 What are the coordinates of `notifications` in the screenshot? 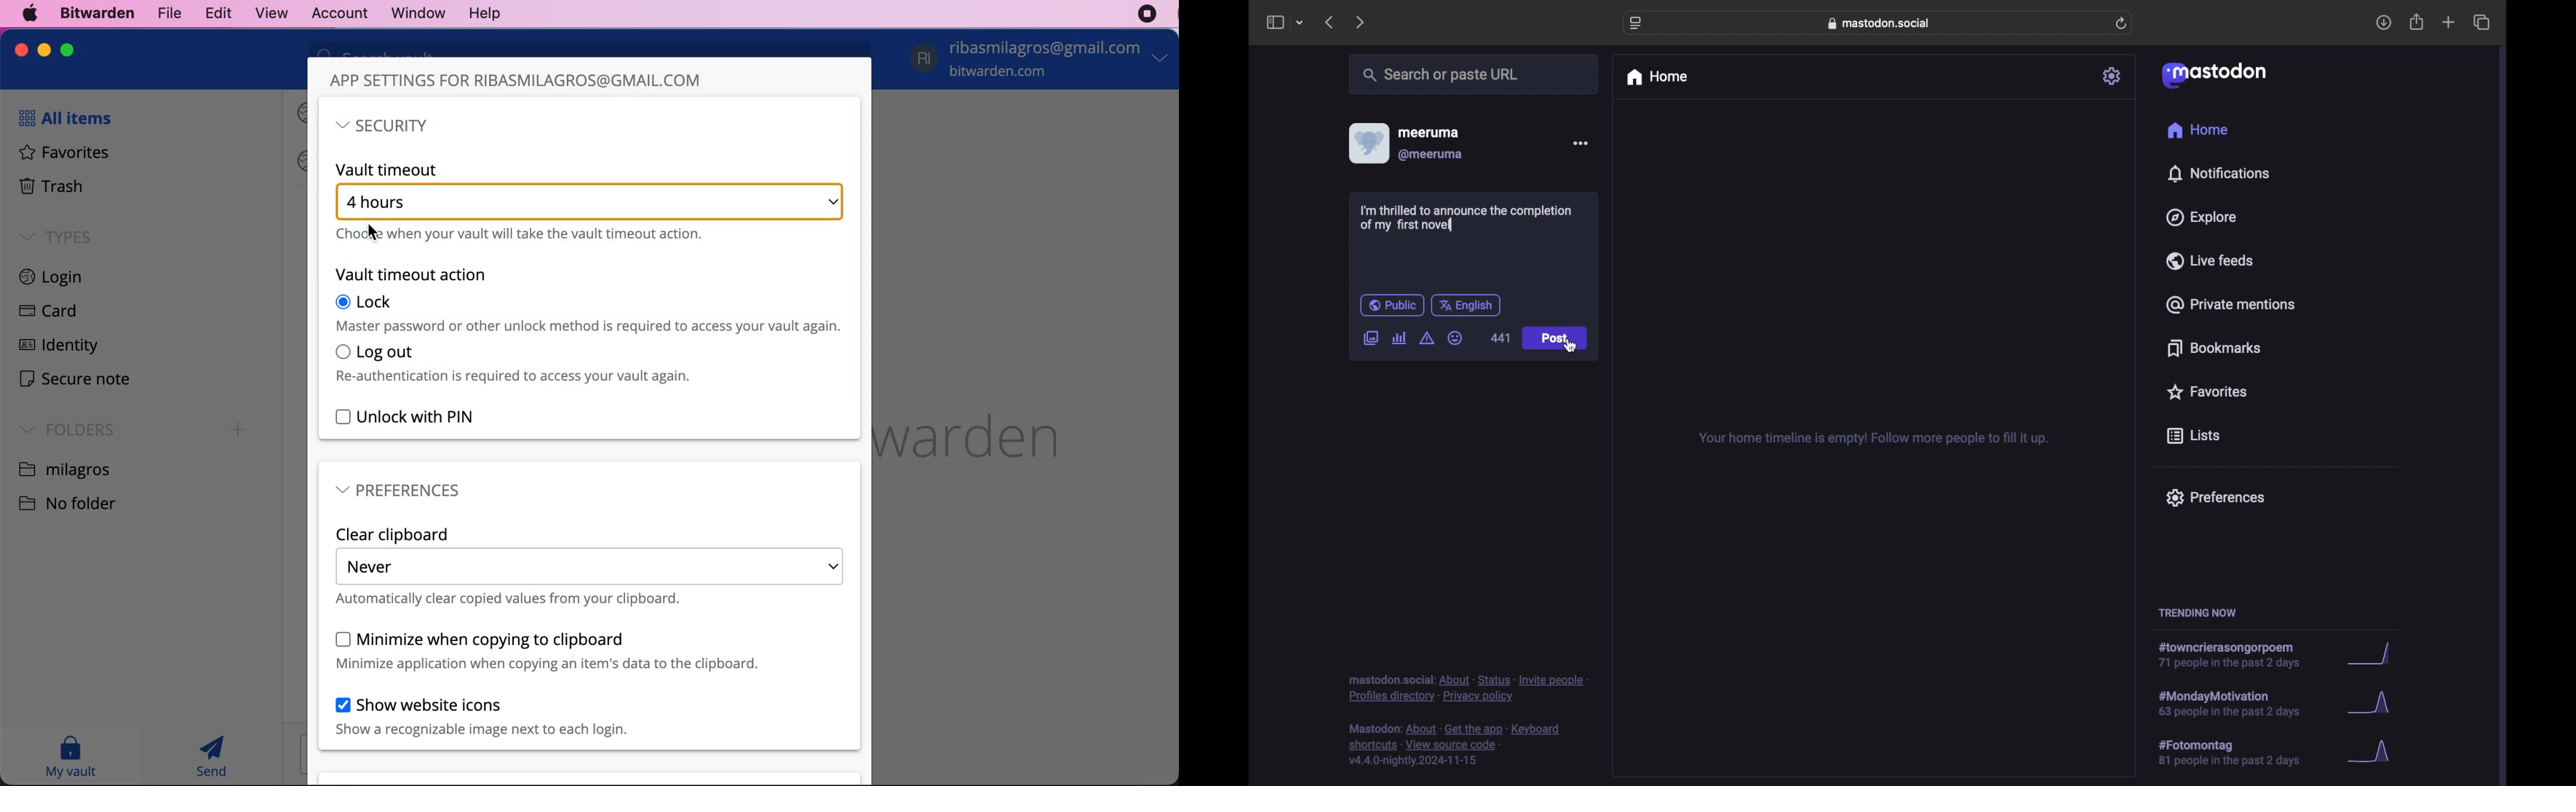 It's located at (2218, 174).